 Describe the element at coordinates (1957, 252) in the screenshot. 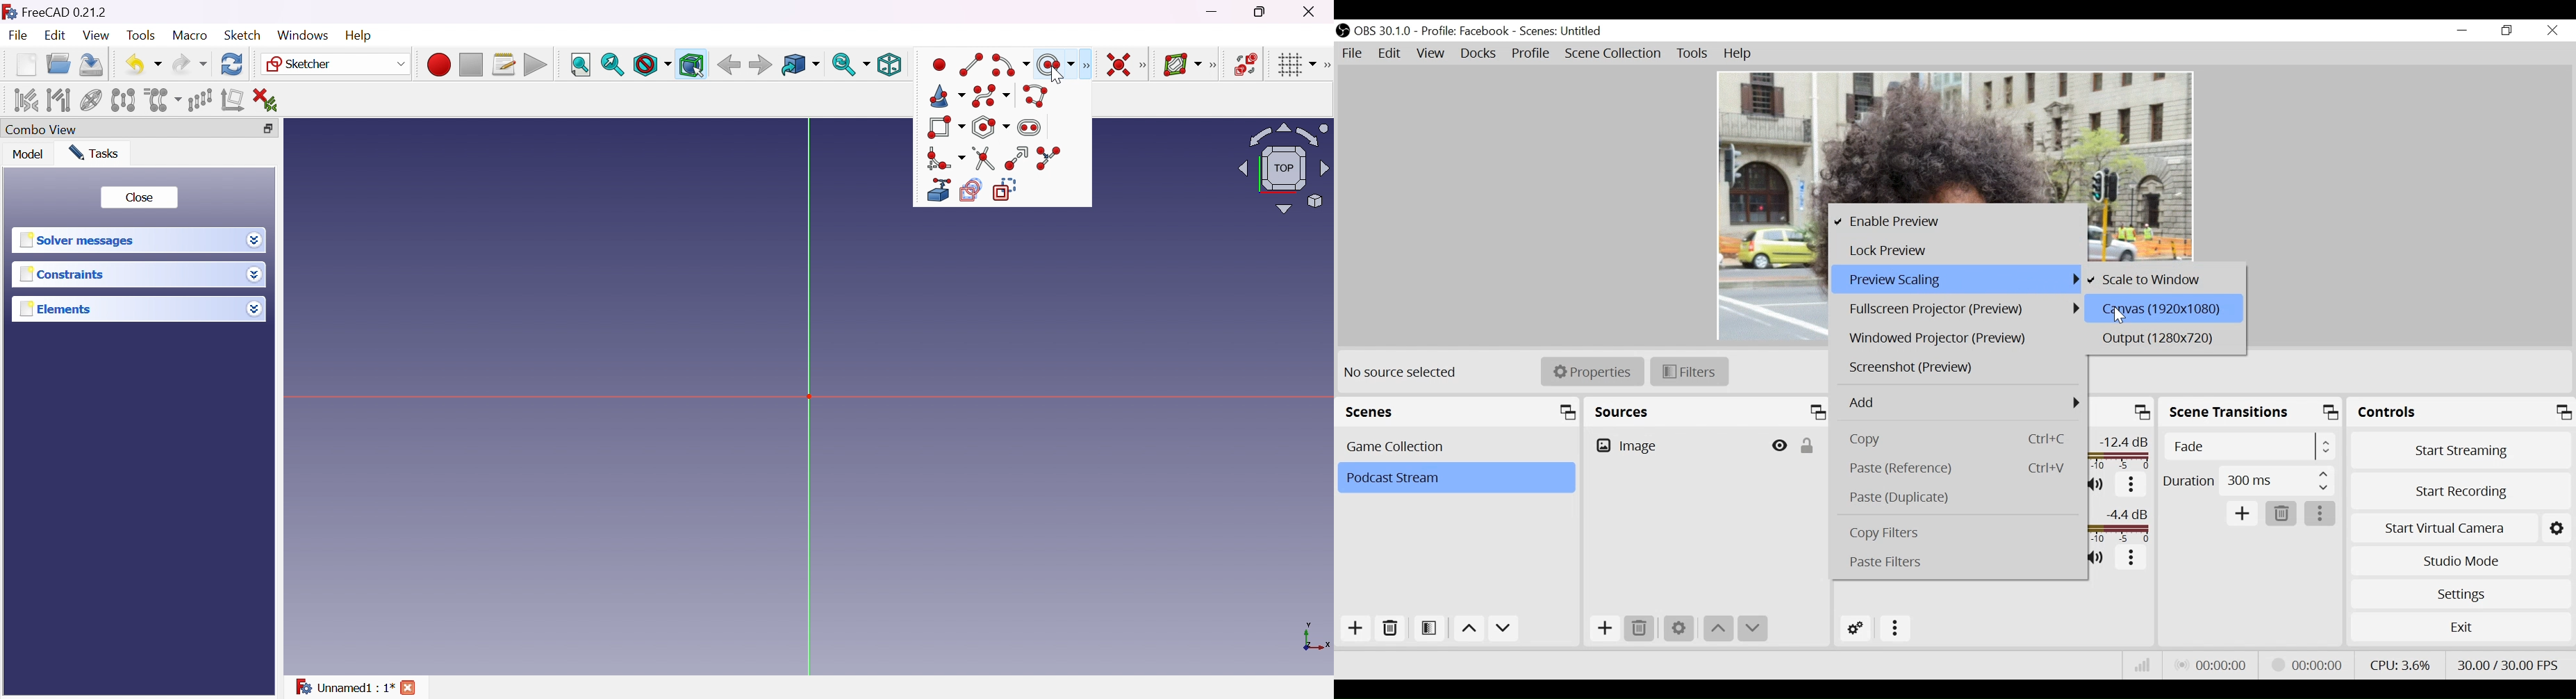

I see `Lock Preview` at that location.